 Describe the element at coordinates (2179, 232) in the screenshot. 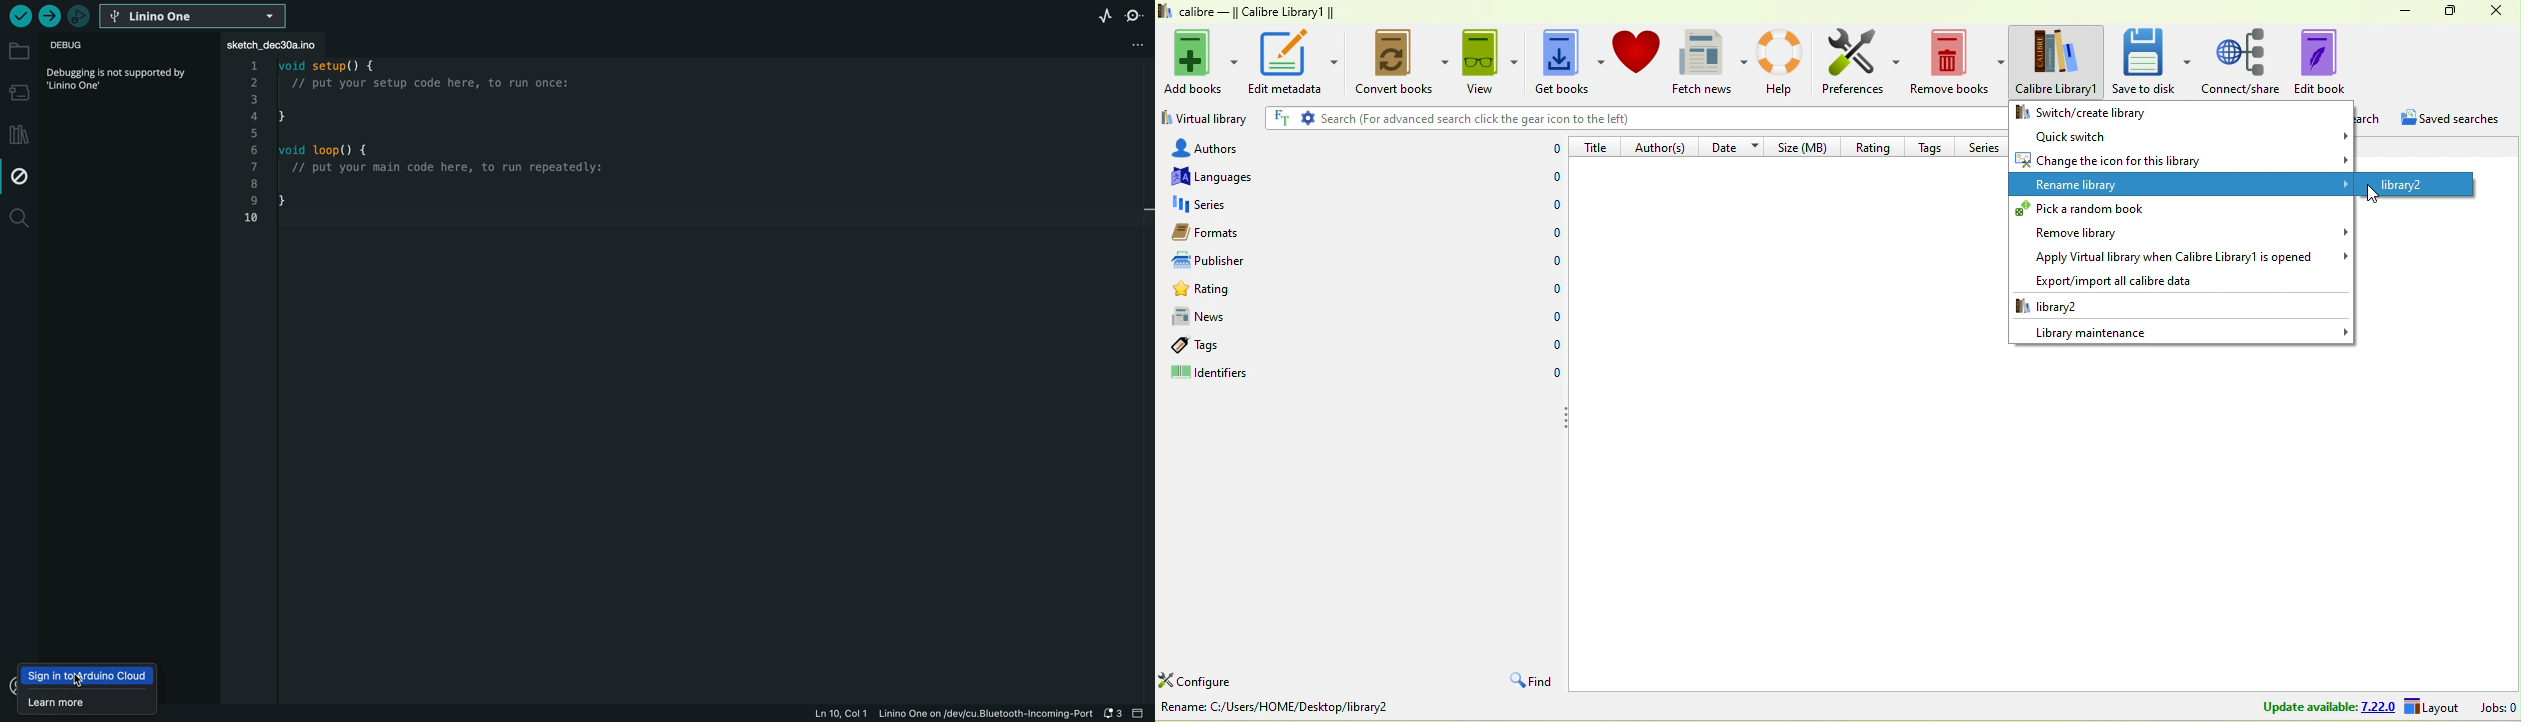

I see `remove library` at that location.